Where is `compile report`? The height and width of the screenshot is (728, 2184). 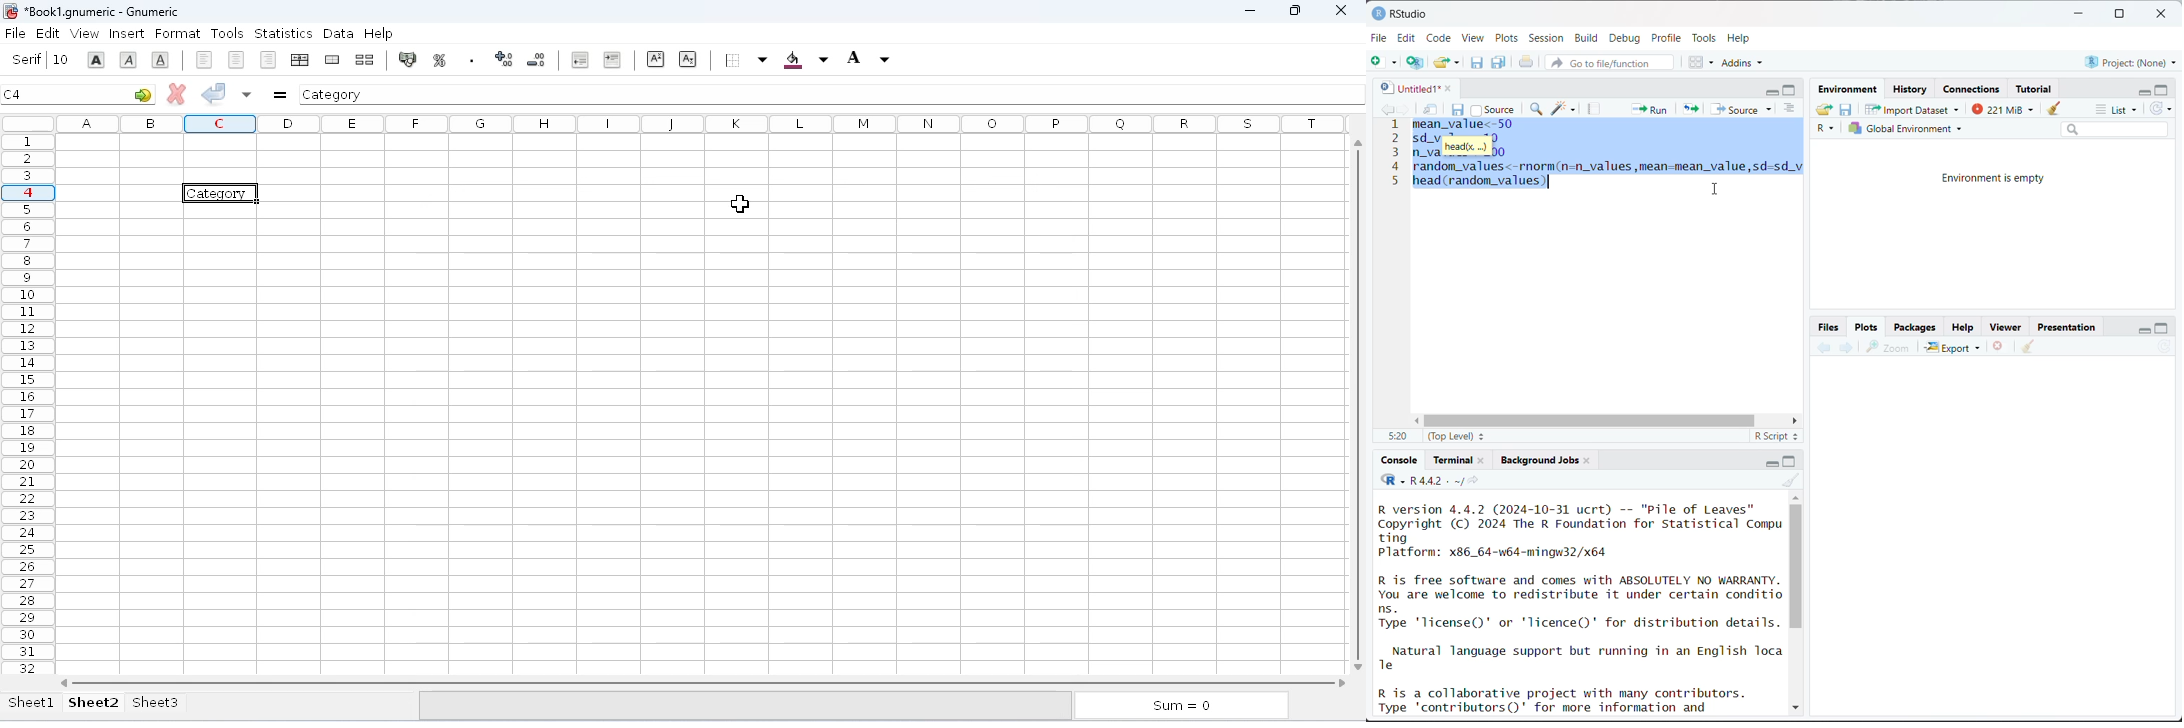
compile report is located at coordinates (1596, 109).